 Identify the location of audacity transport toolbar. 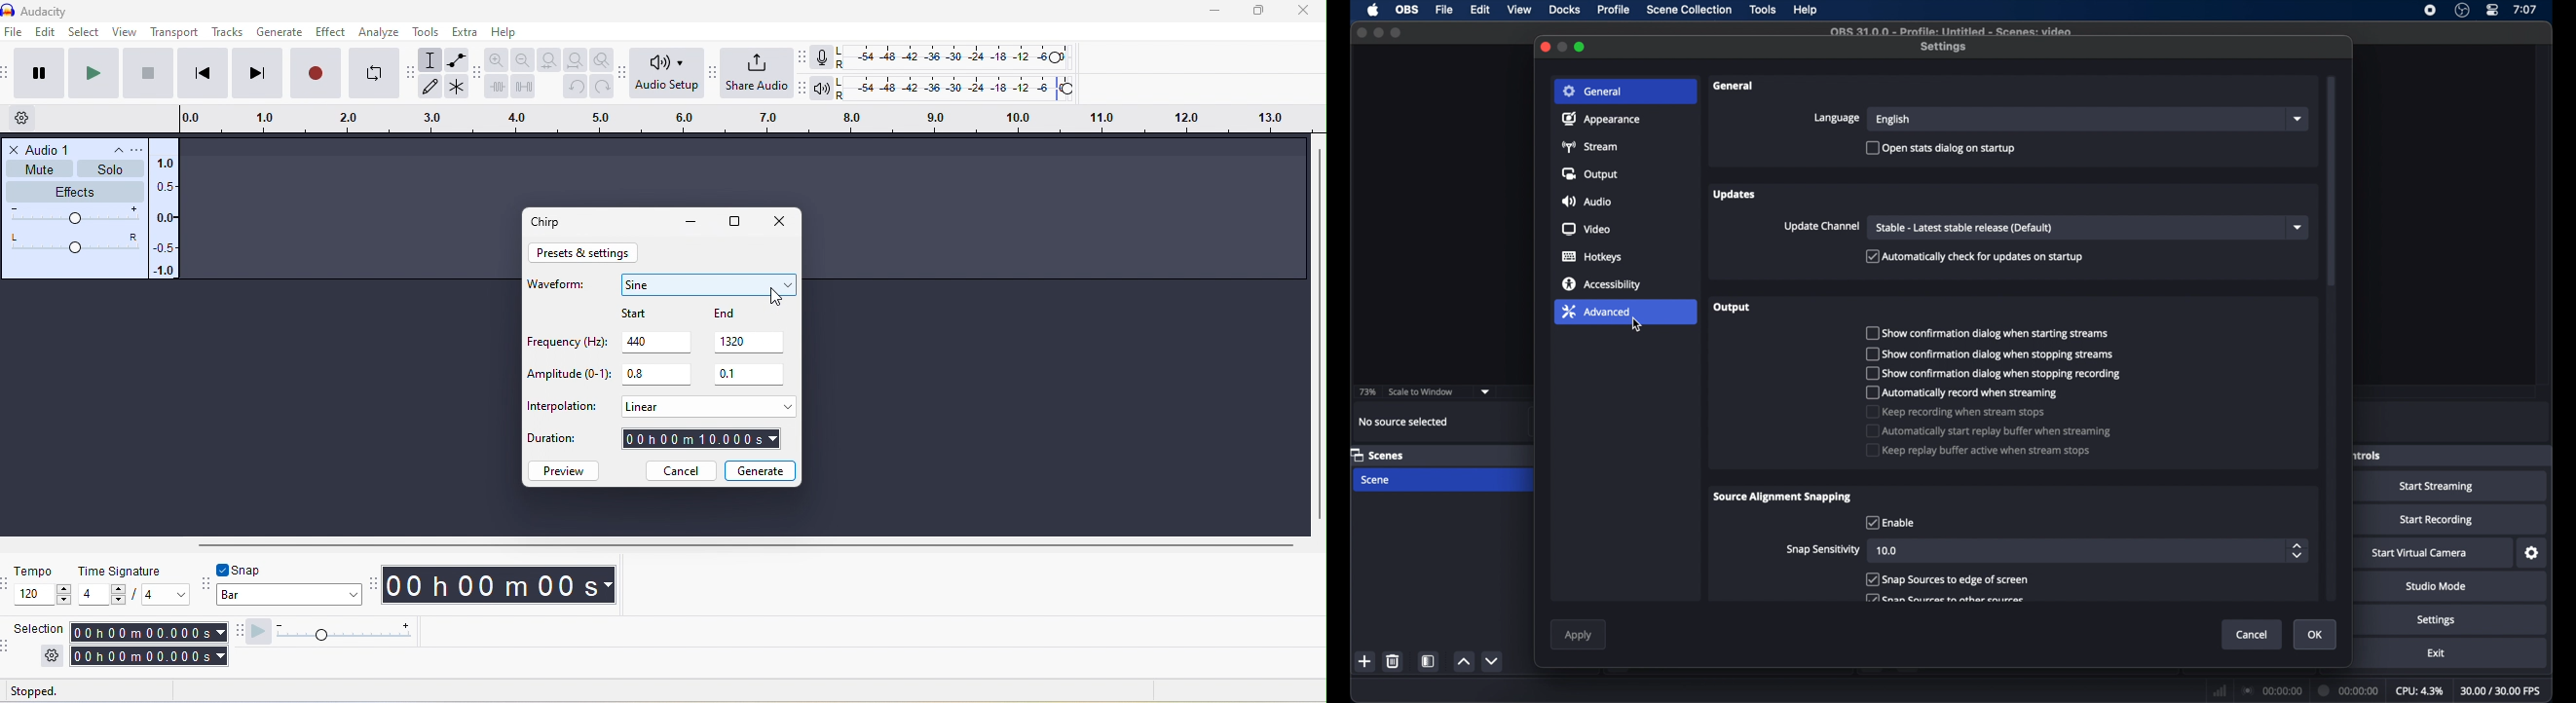
(9, 75).